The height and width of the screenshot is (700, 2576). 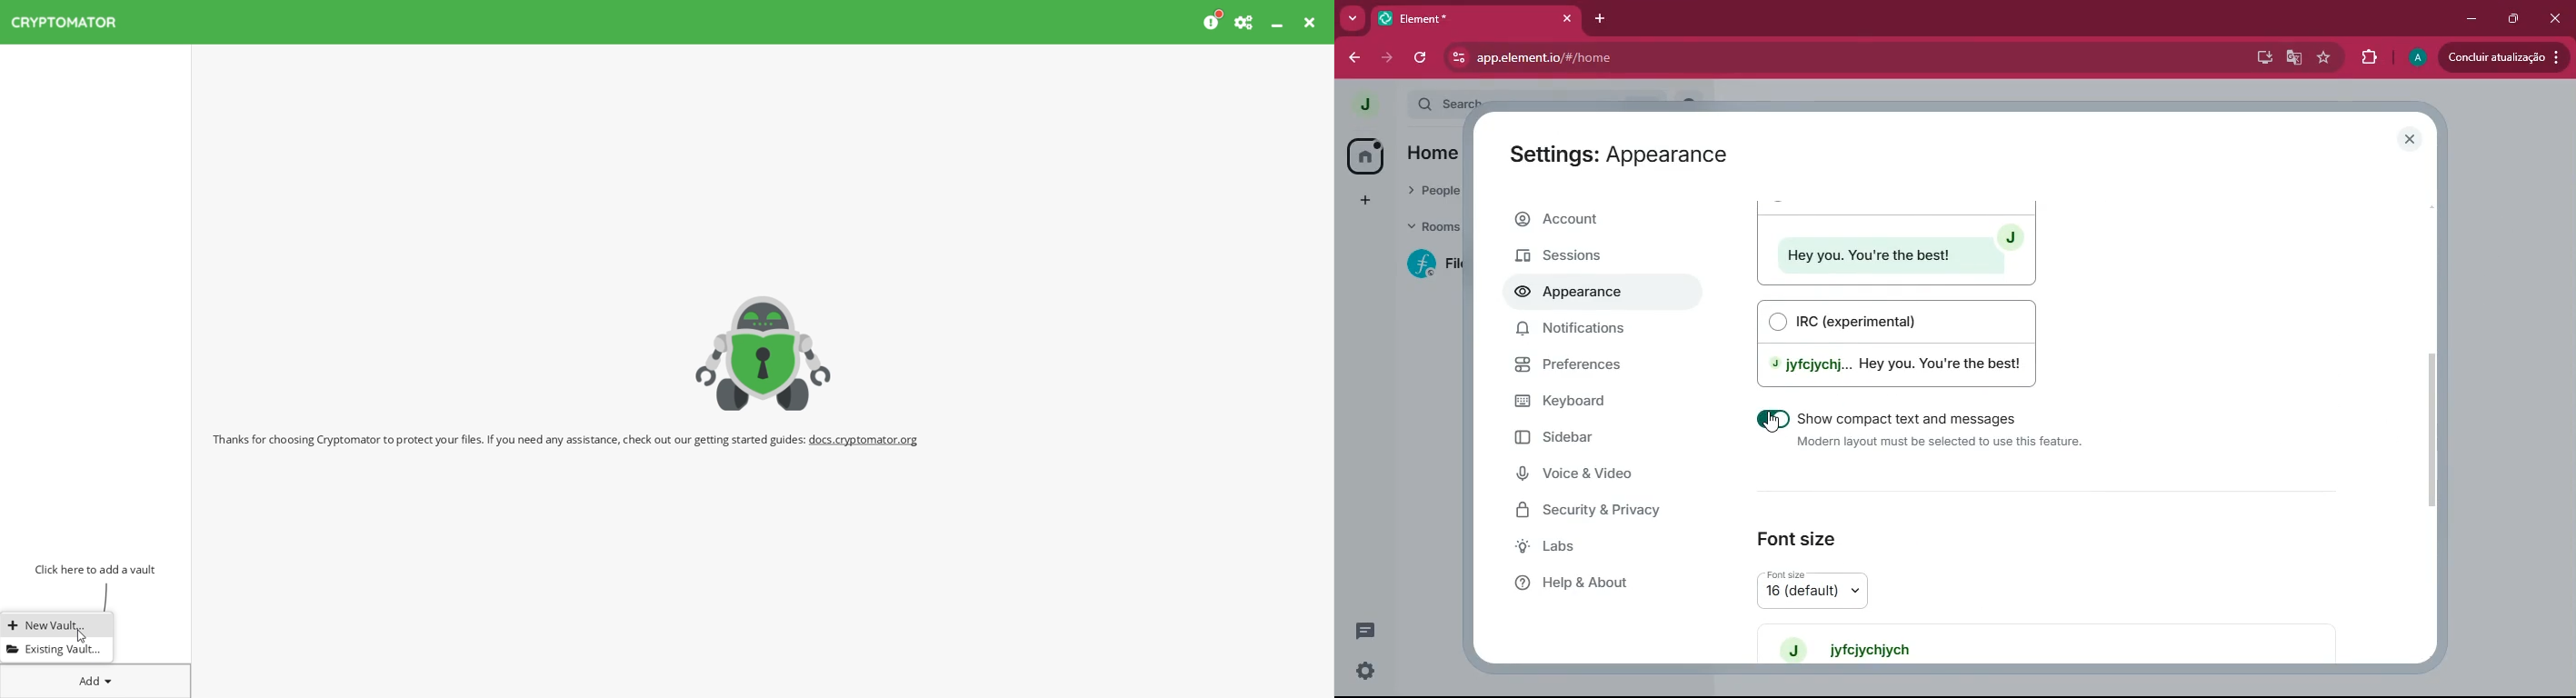 What do you see at coordinates (1419, 58) in the screenshot?
I see `refresh` at bounding box center [1419, 58].